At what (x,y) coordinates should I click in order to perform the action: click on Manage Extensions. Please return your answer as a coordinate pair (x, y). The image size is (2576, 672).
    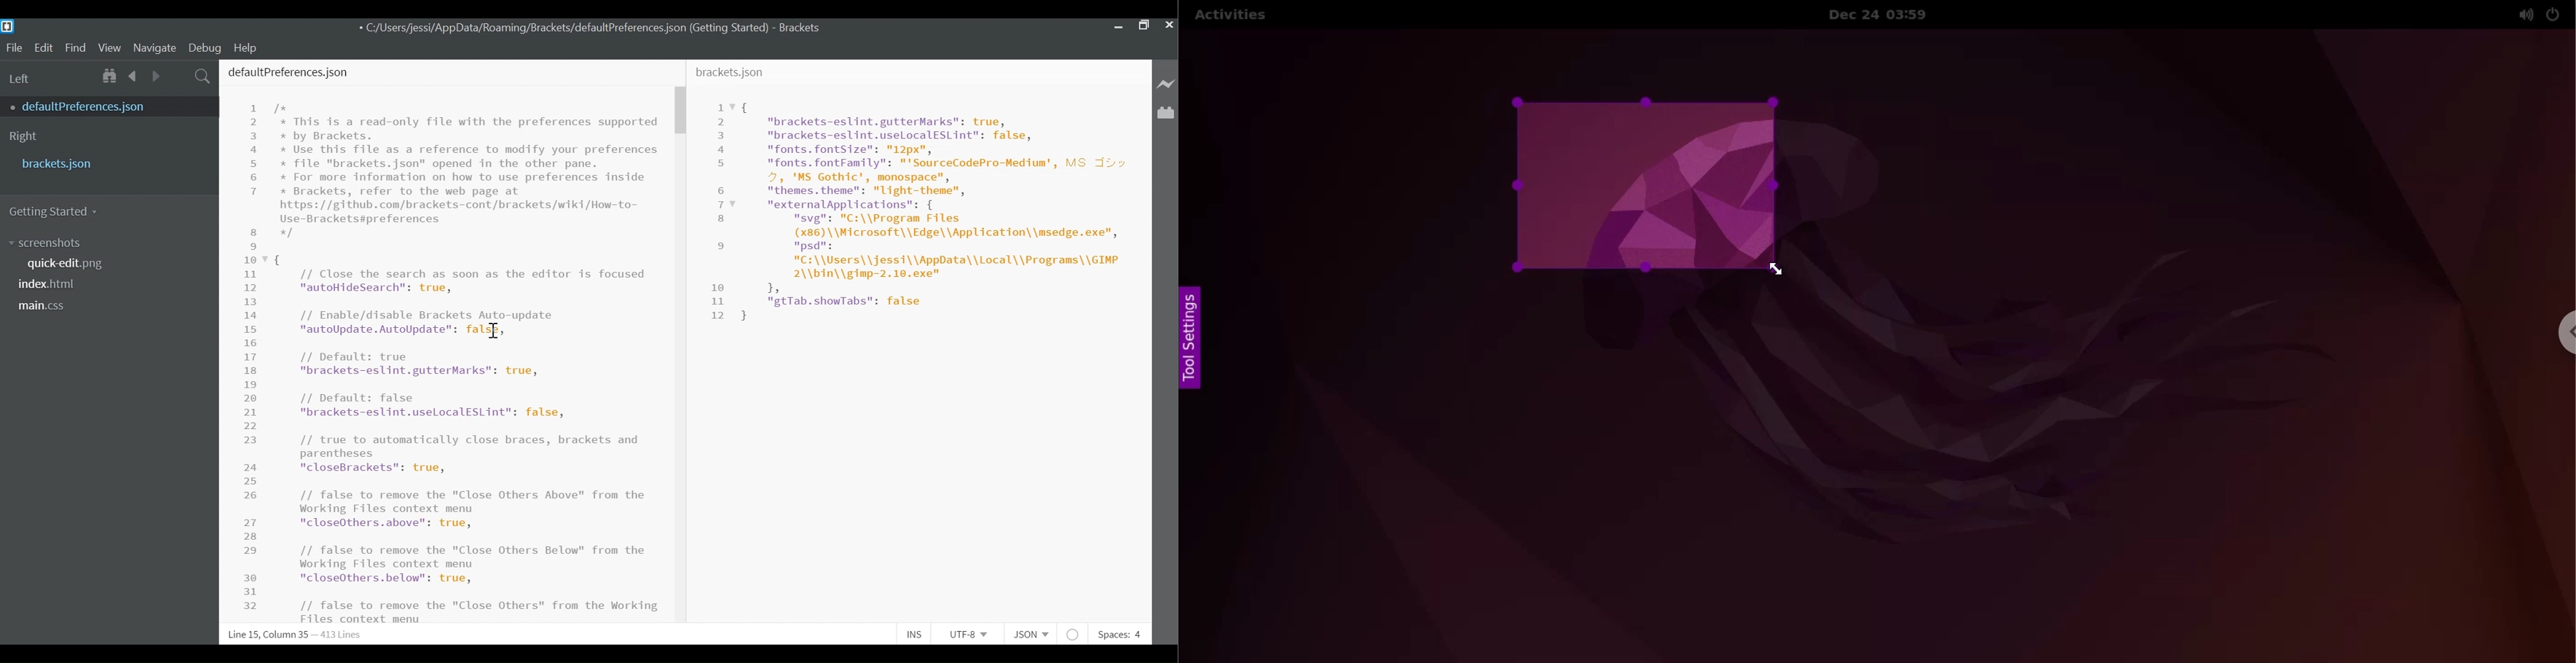
    Looking at the image, I should click on (1166, 113).